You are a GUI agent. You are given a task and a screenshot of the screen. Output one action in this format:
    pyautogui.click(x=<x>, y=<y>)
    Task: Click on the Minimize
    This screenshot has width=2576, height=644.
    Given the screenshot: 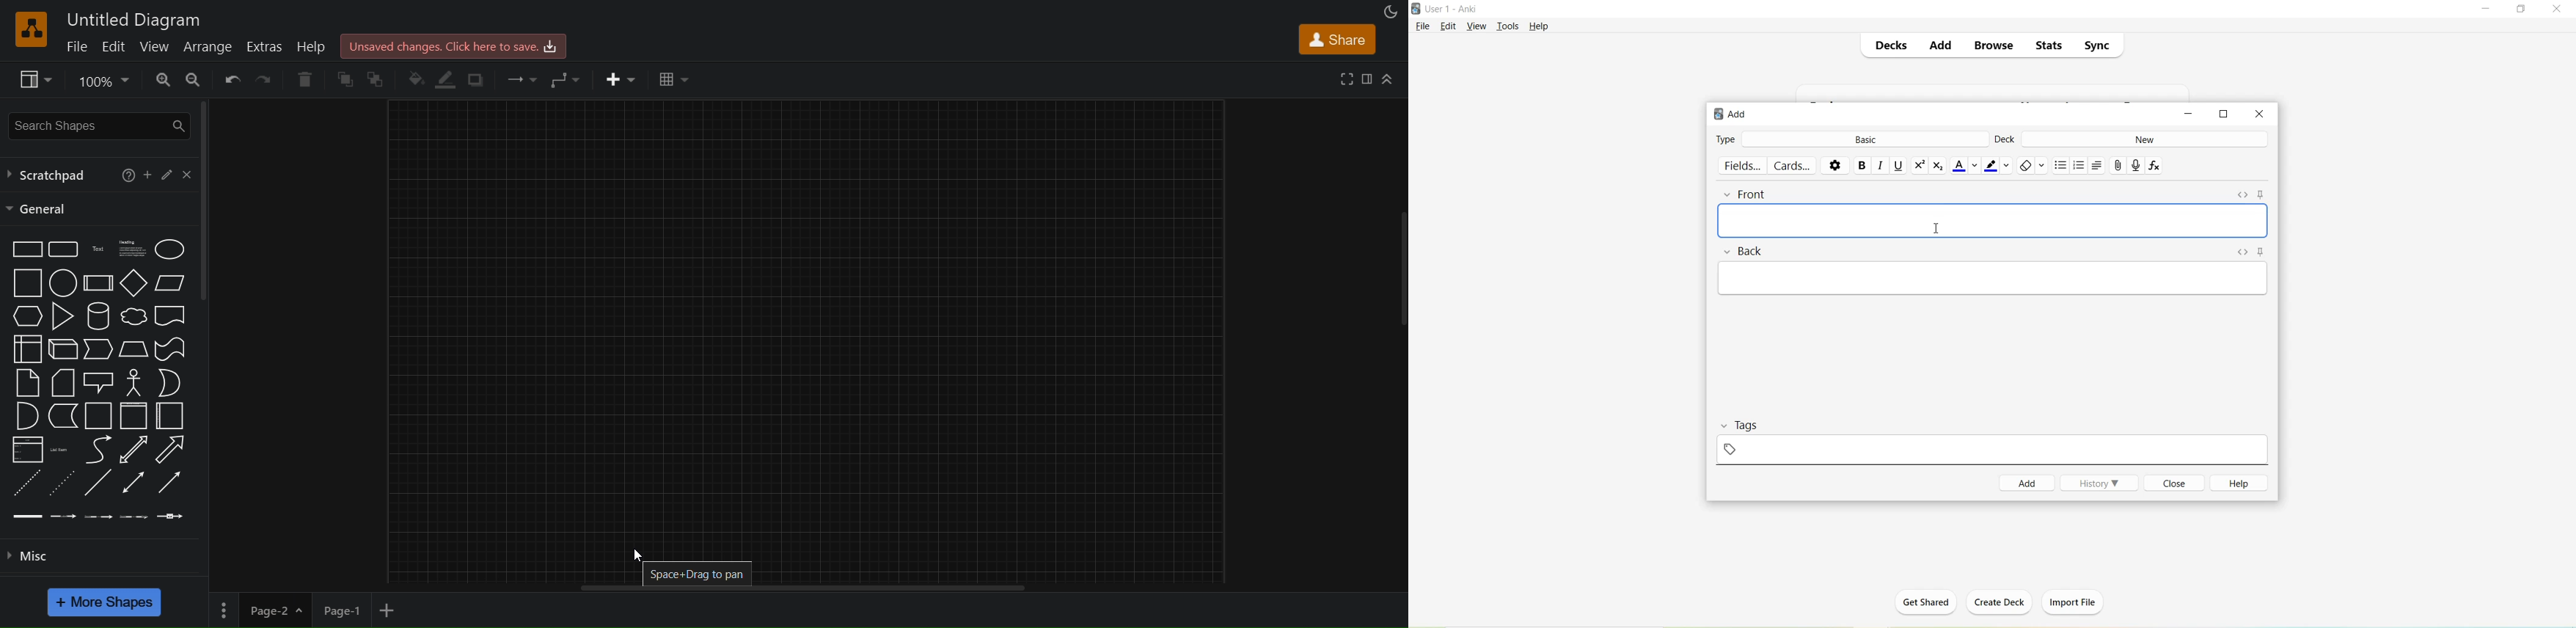 What is the action you would take?
    pyautogui.click(x=2488, y=10)
    